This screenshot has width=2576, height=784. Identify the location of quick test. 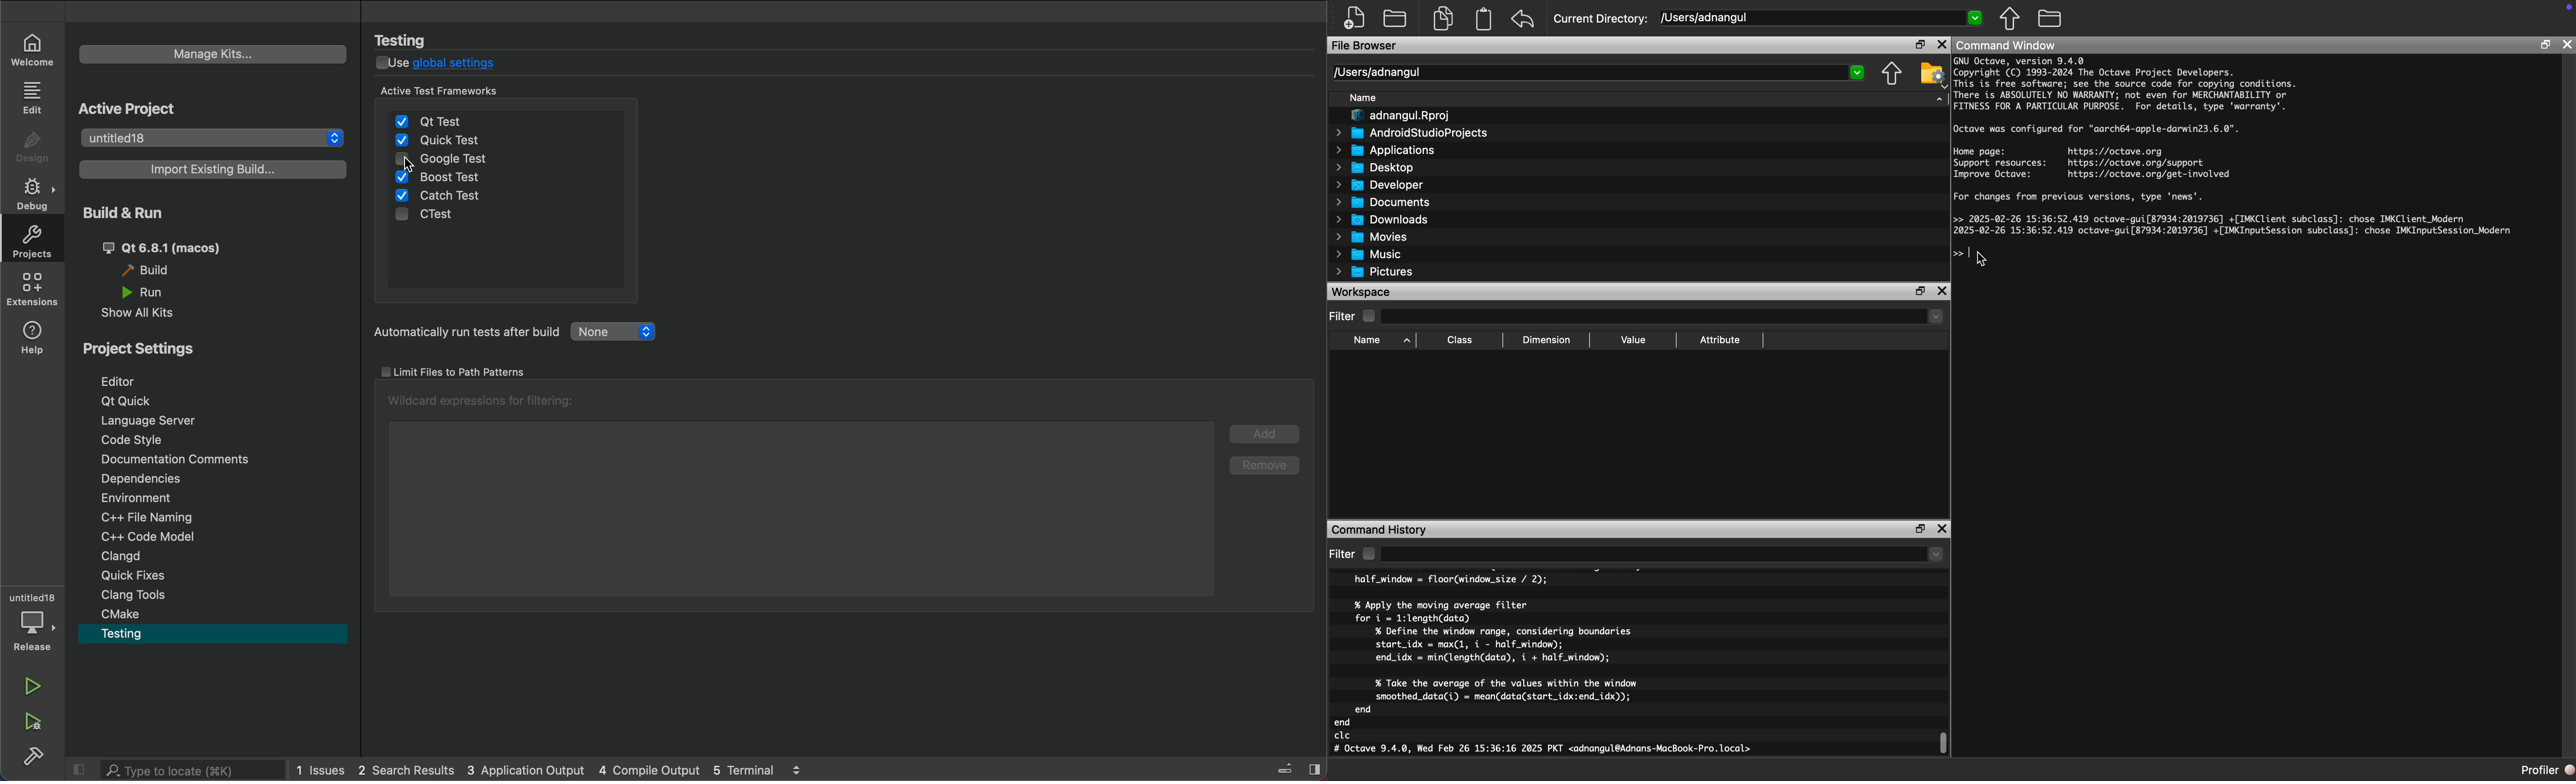
(460, 141).